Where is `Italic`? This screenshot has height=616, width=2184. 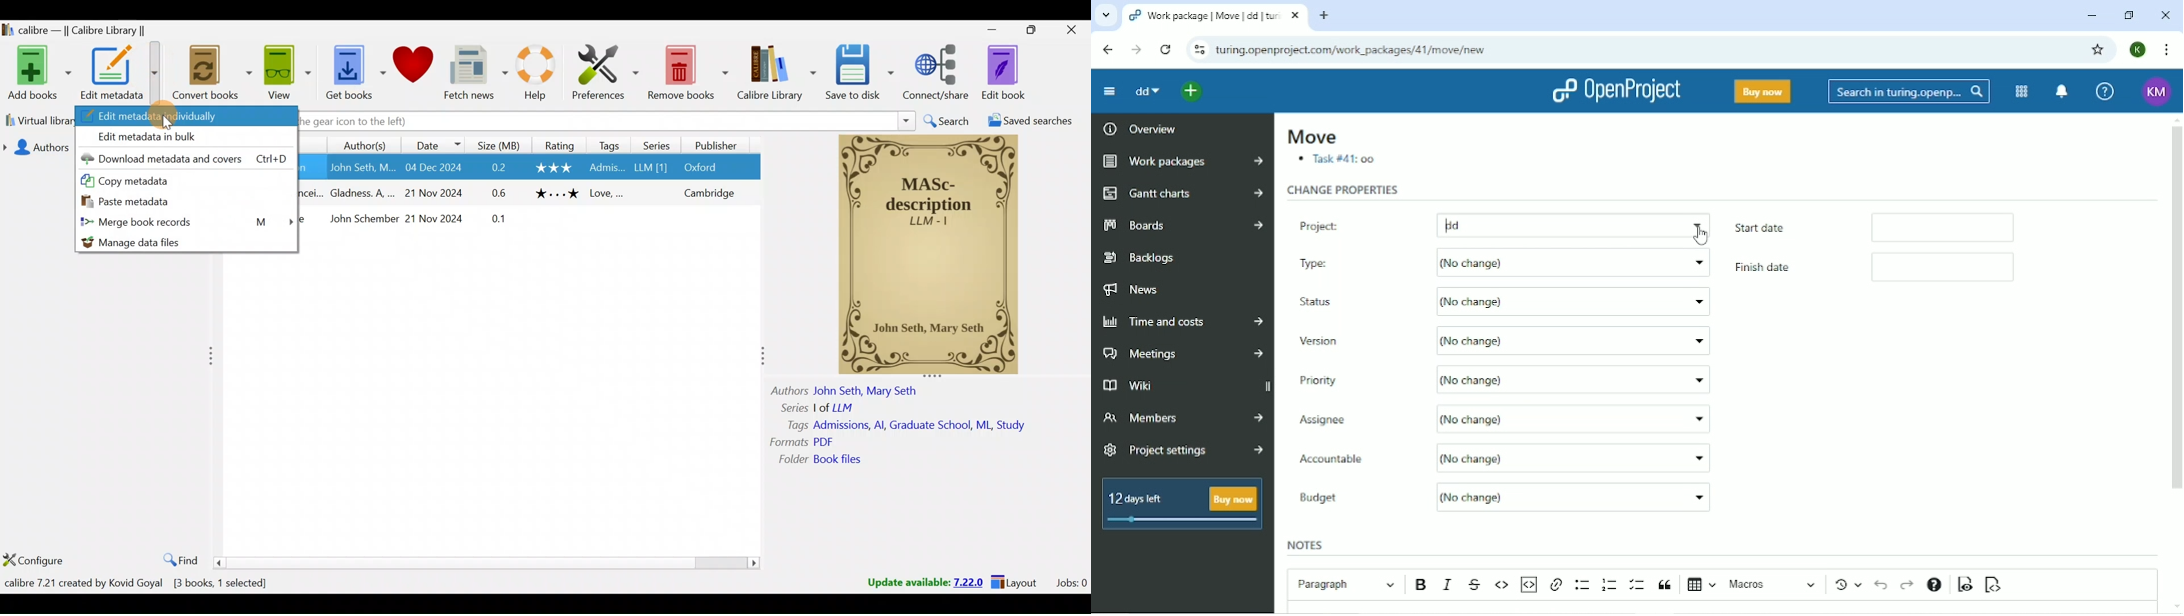 Italic is located at coordinates (1449, 584).